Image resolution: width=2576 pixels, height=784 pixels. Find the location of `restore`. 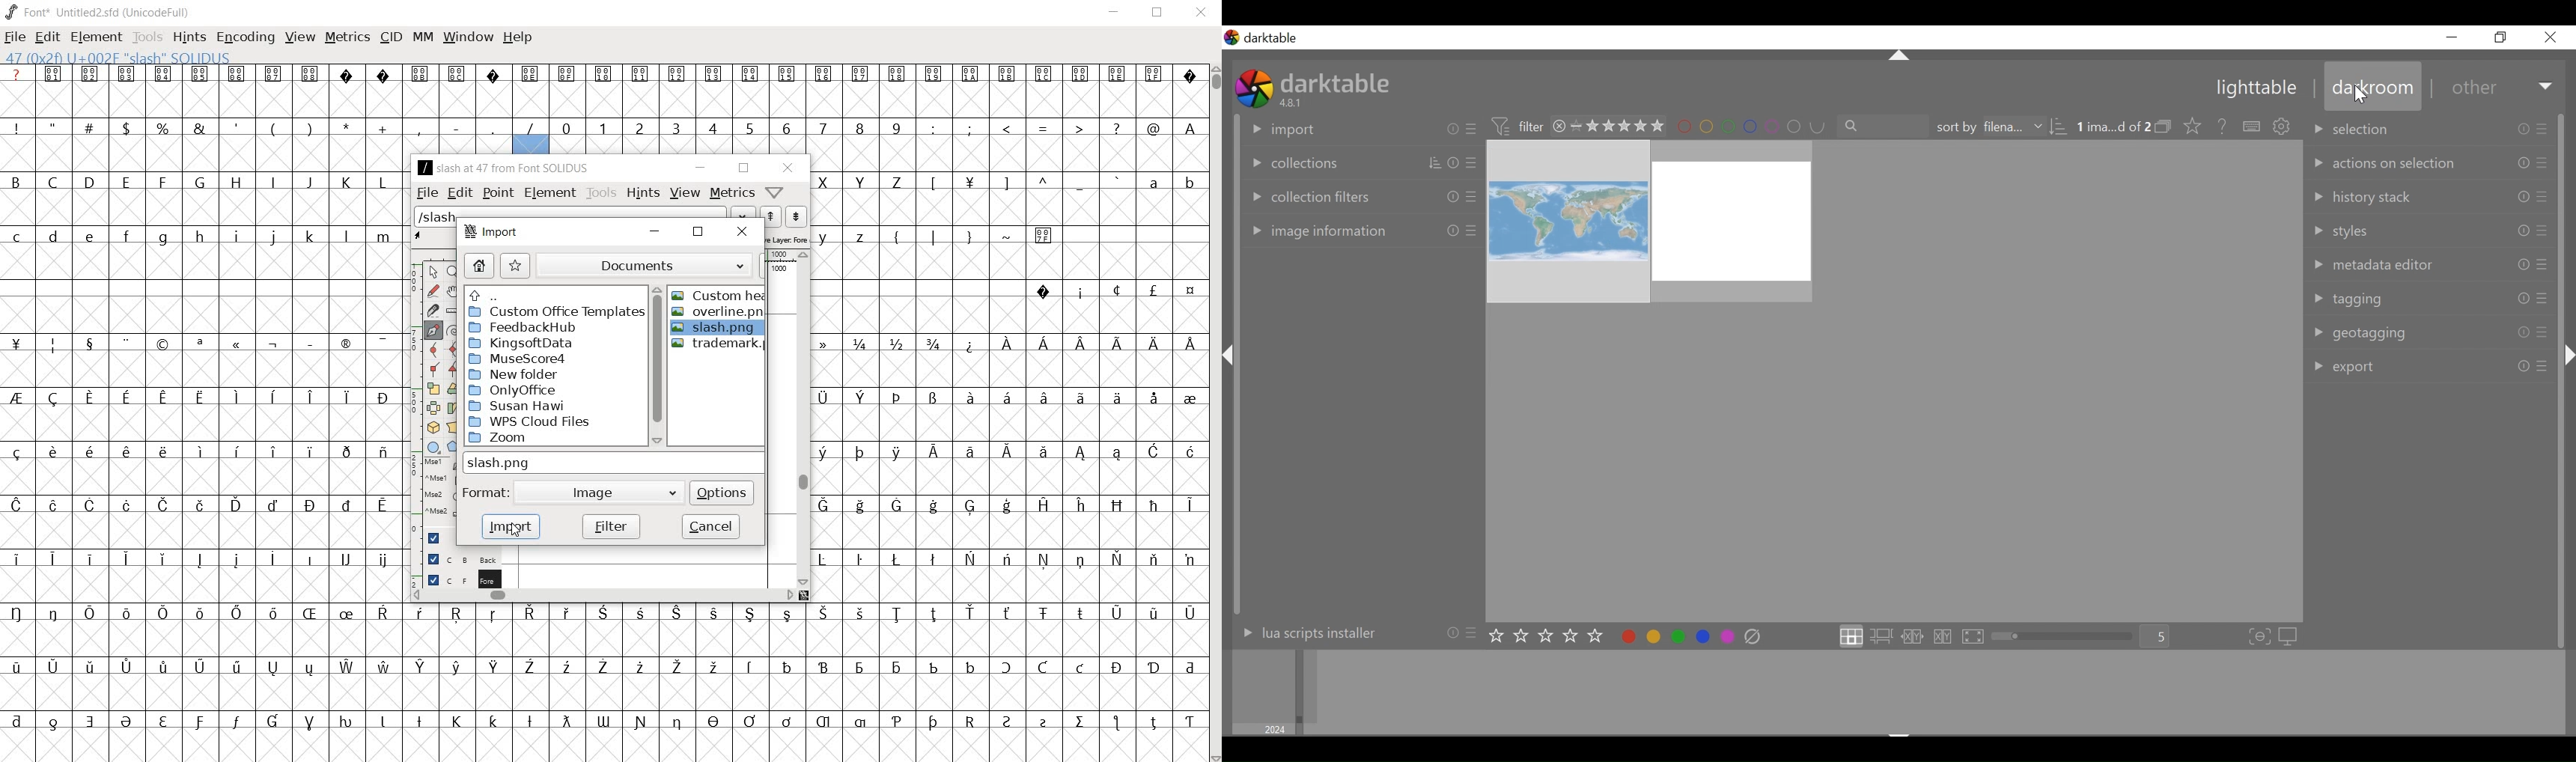

restore is located at coordinates (743, 168).